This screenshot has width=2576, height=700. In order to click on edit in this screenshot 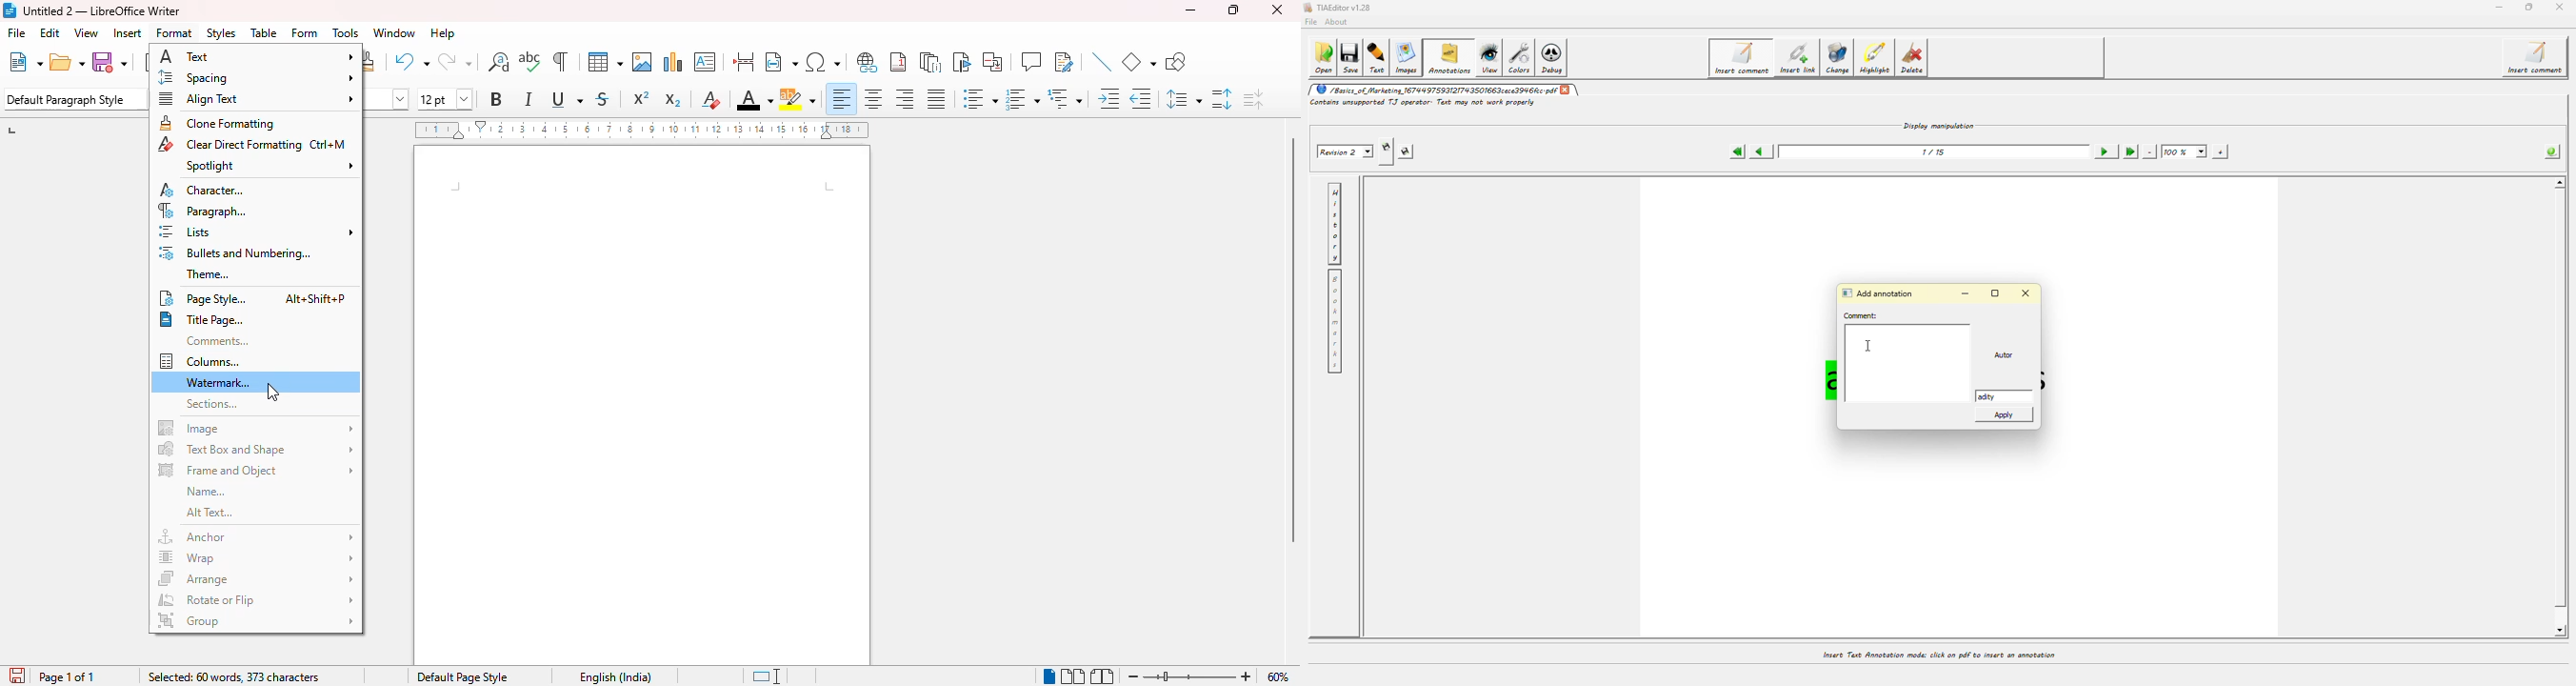, I will do `click(50, 32)`.